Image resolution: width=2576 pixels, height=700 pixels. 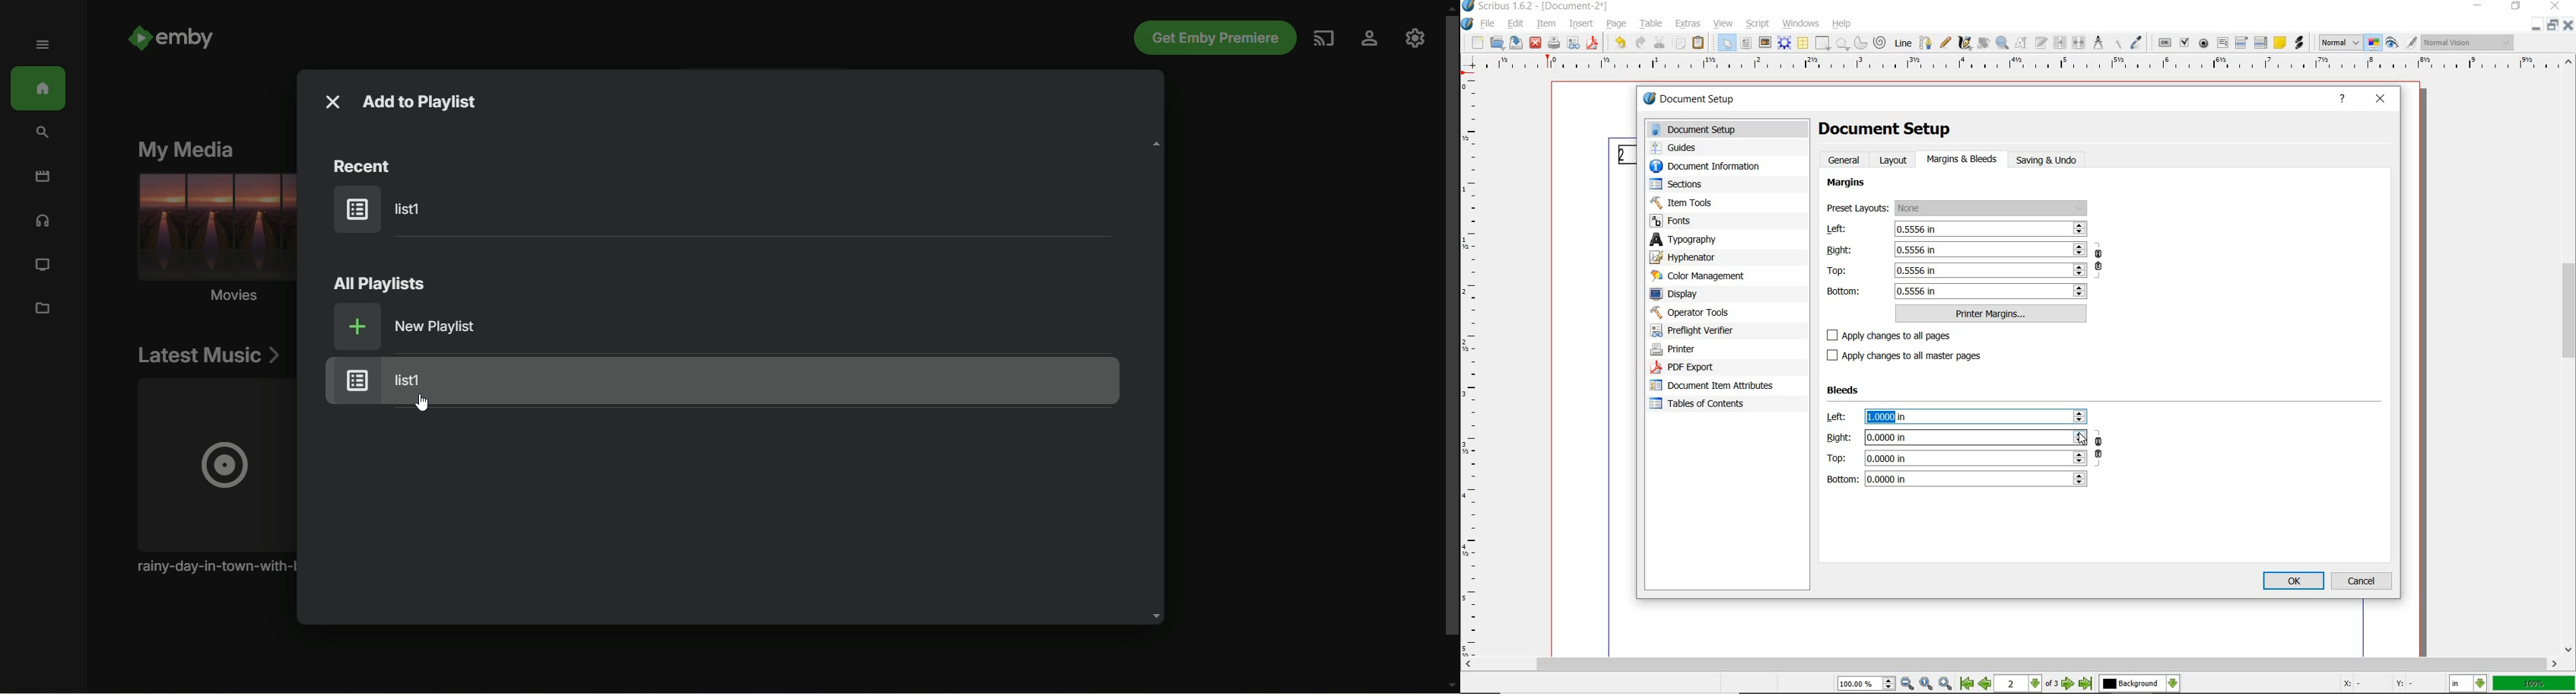 What do you see at coordinates (2023, 43) in the screenshot?
I see `edit contents of frame` at bounding box center [2023, 43].